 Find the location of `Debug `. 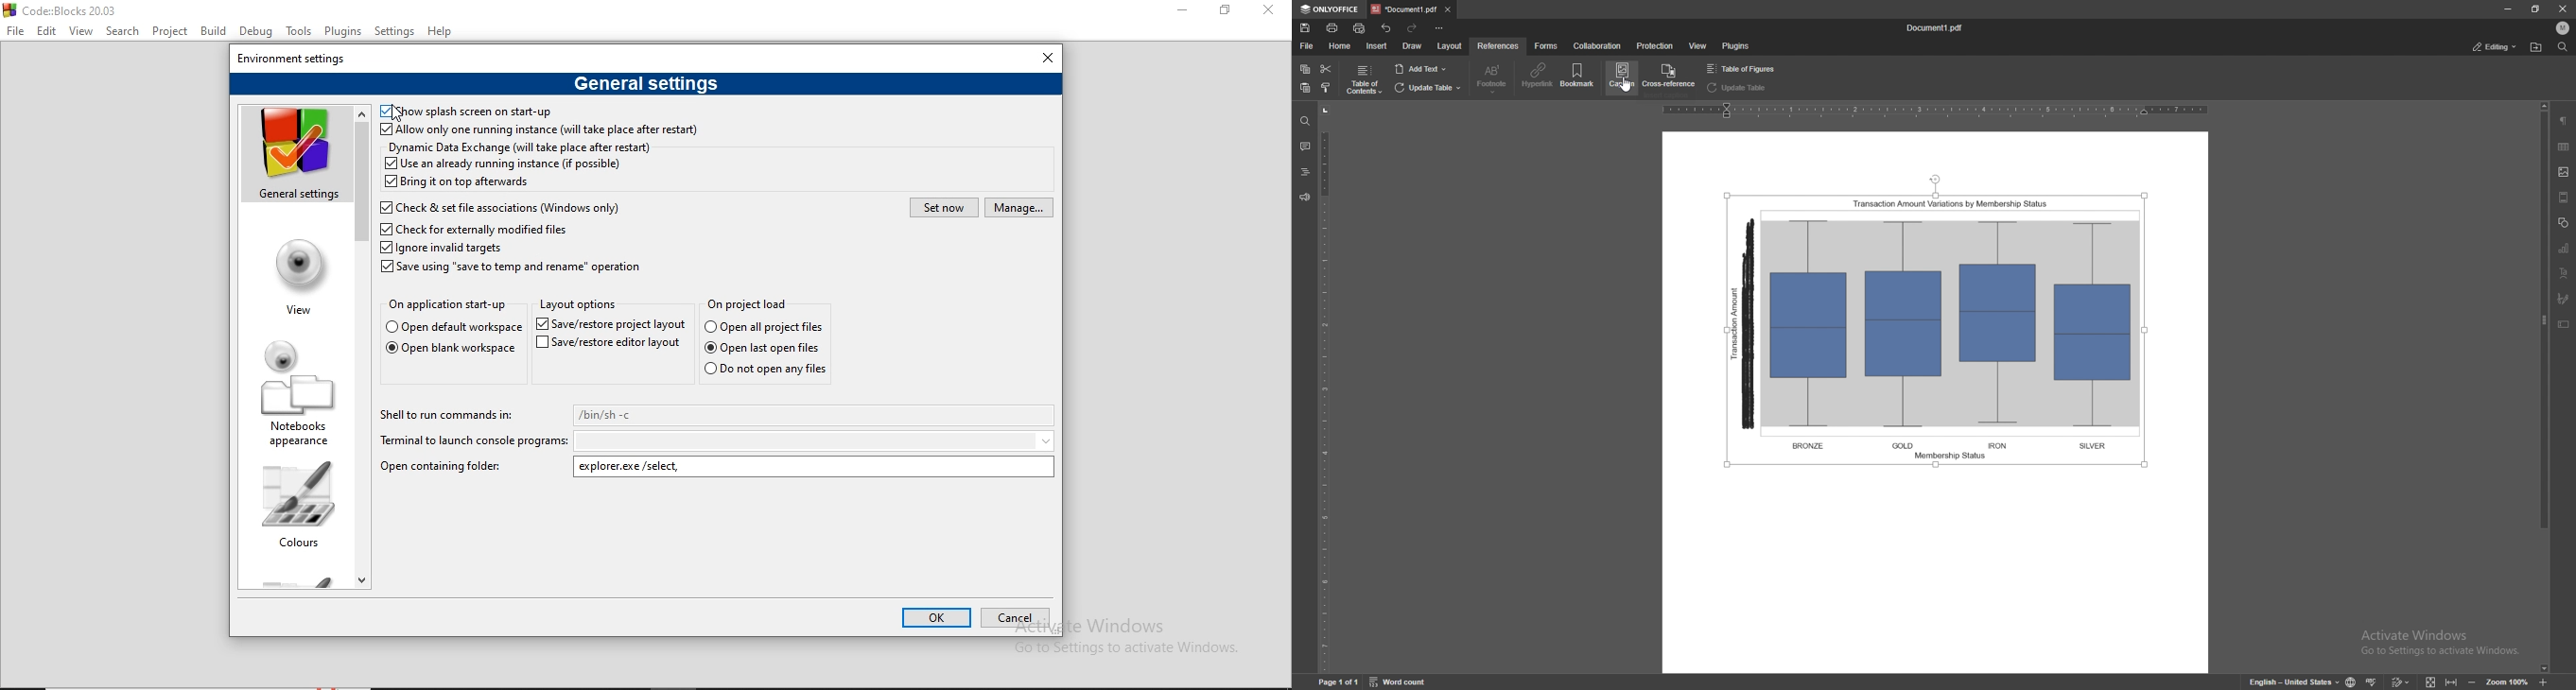

Debug  is located at coordinates (257, 30).